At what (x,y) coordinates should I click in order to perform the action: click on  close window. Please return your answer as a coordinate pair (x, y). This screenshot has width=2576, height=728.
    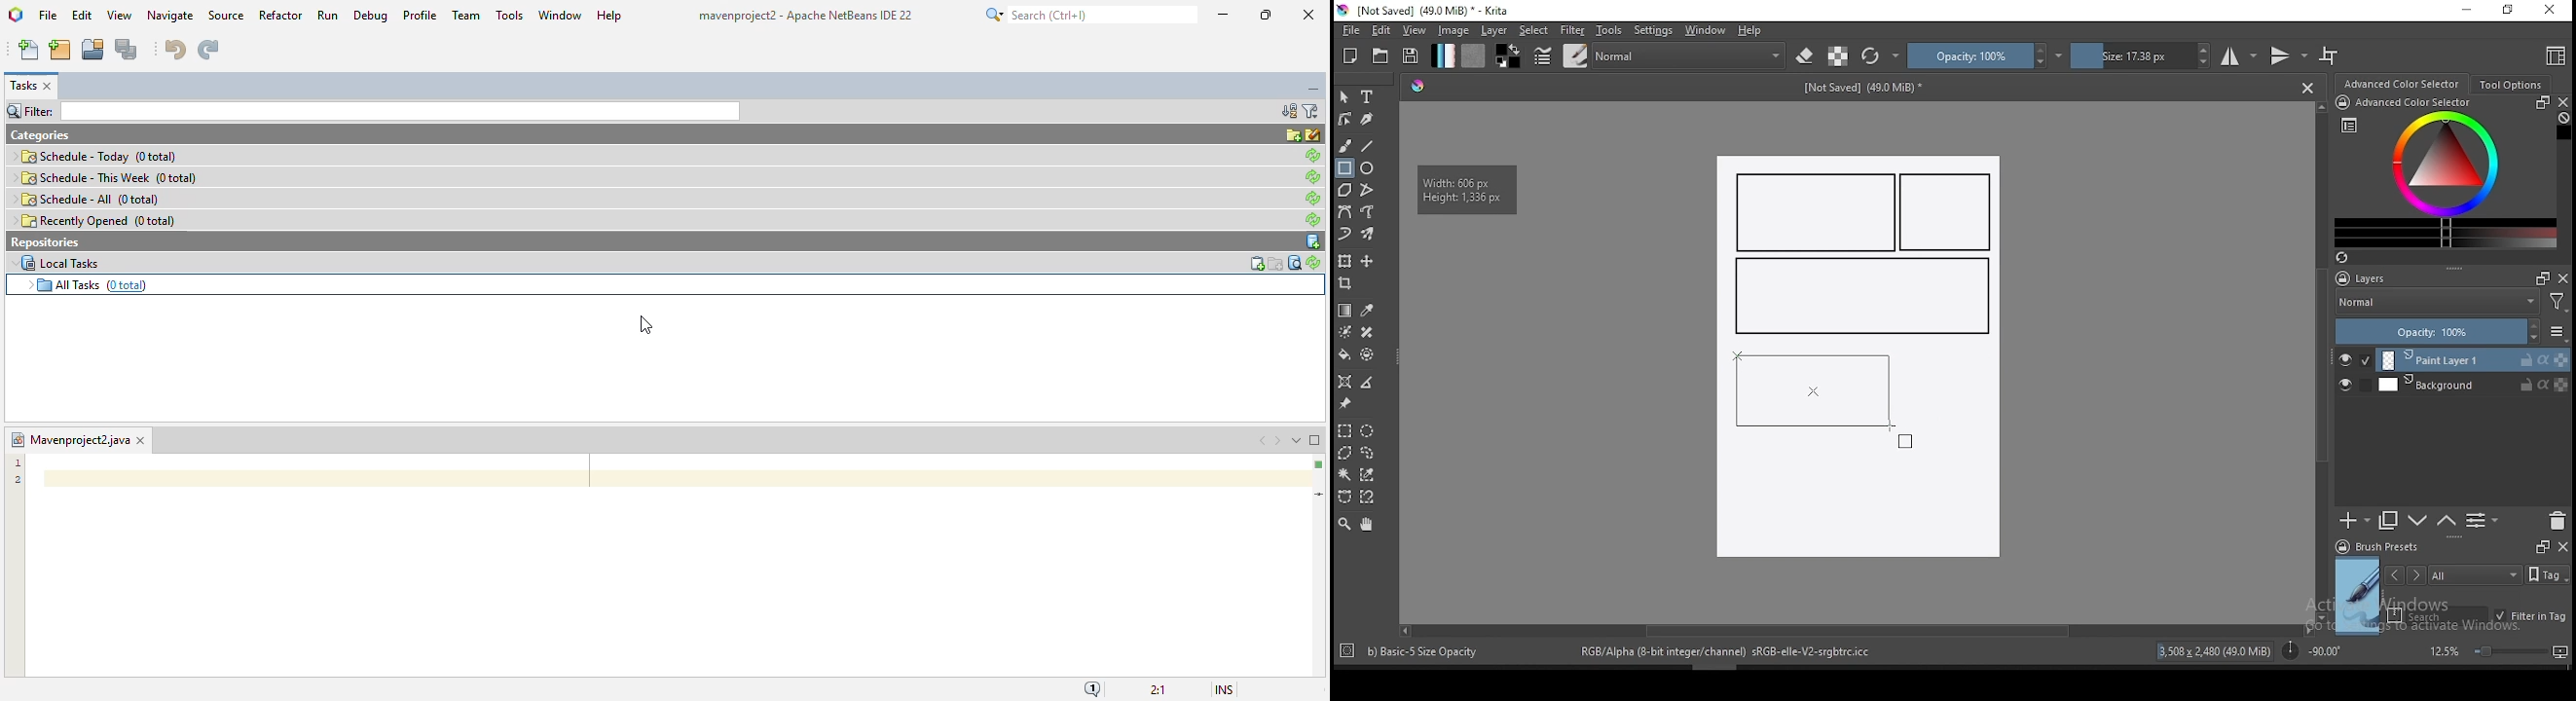
    Looking at the image, I should click on (2552, 11).